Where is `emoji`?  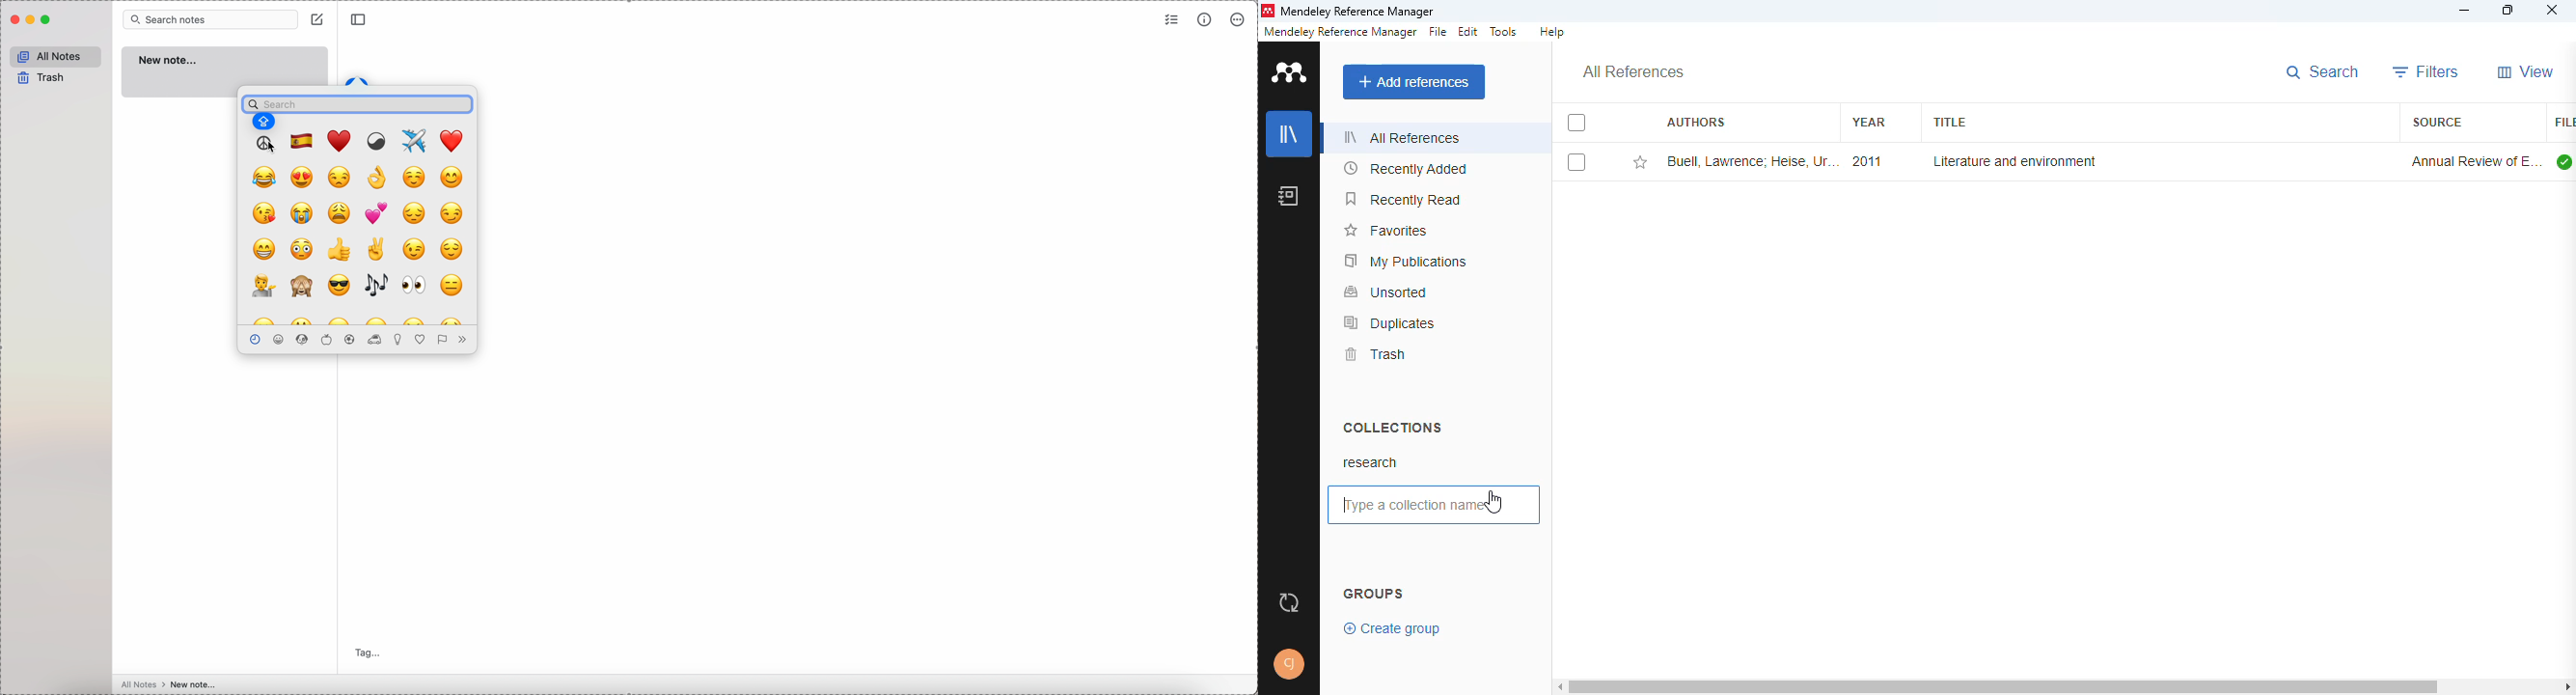 emoji is located at coordinates (265, 212).